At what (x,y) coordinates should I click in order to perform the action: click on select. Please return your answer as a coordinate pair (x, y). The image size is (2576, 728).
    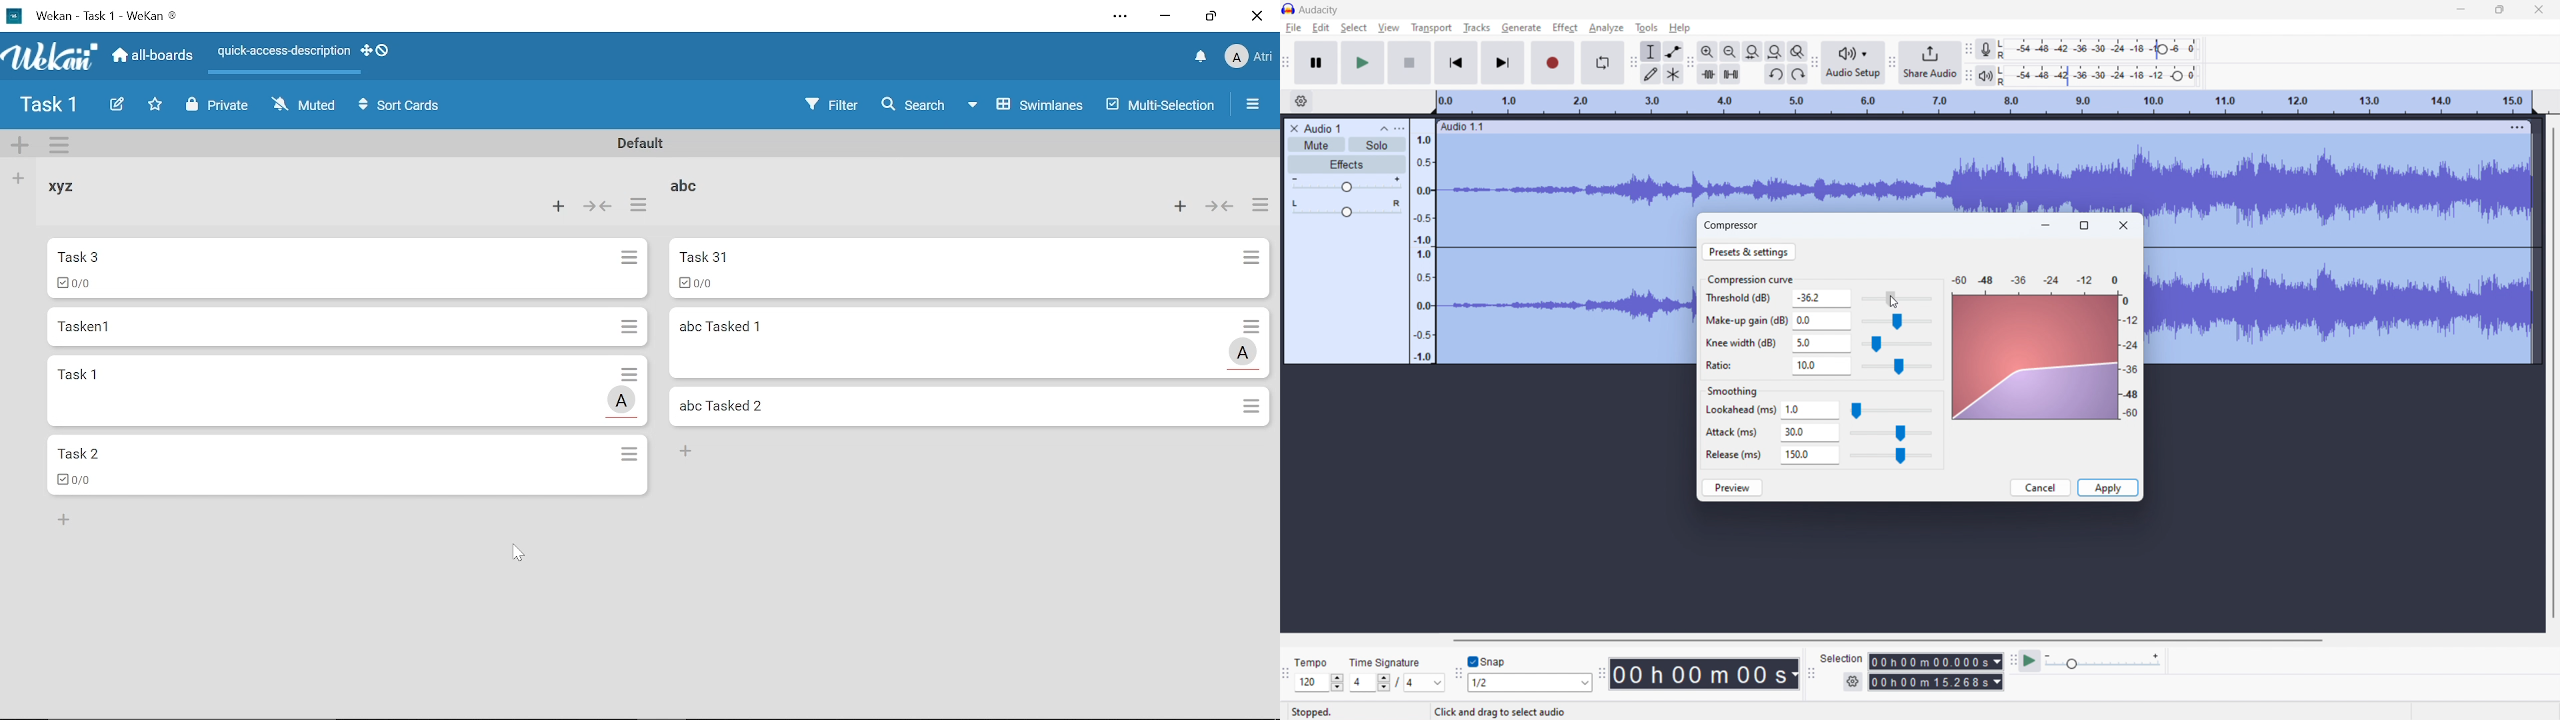
    Looking at the image, I should click on (1354, 28).